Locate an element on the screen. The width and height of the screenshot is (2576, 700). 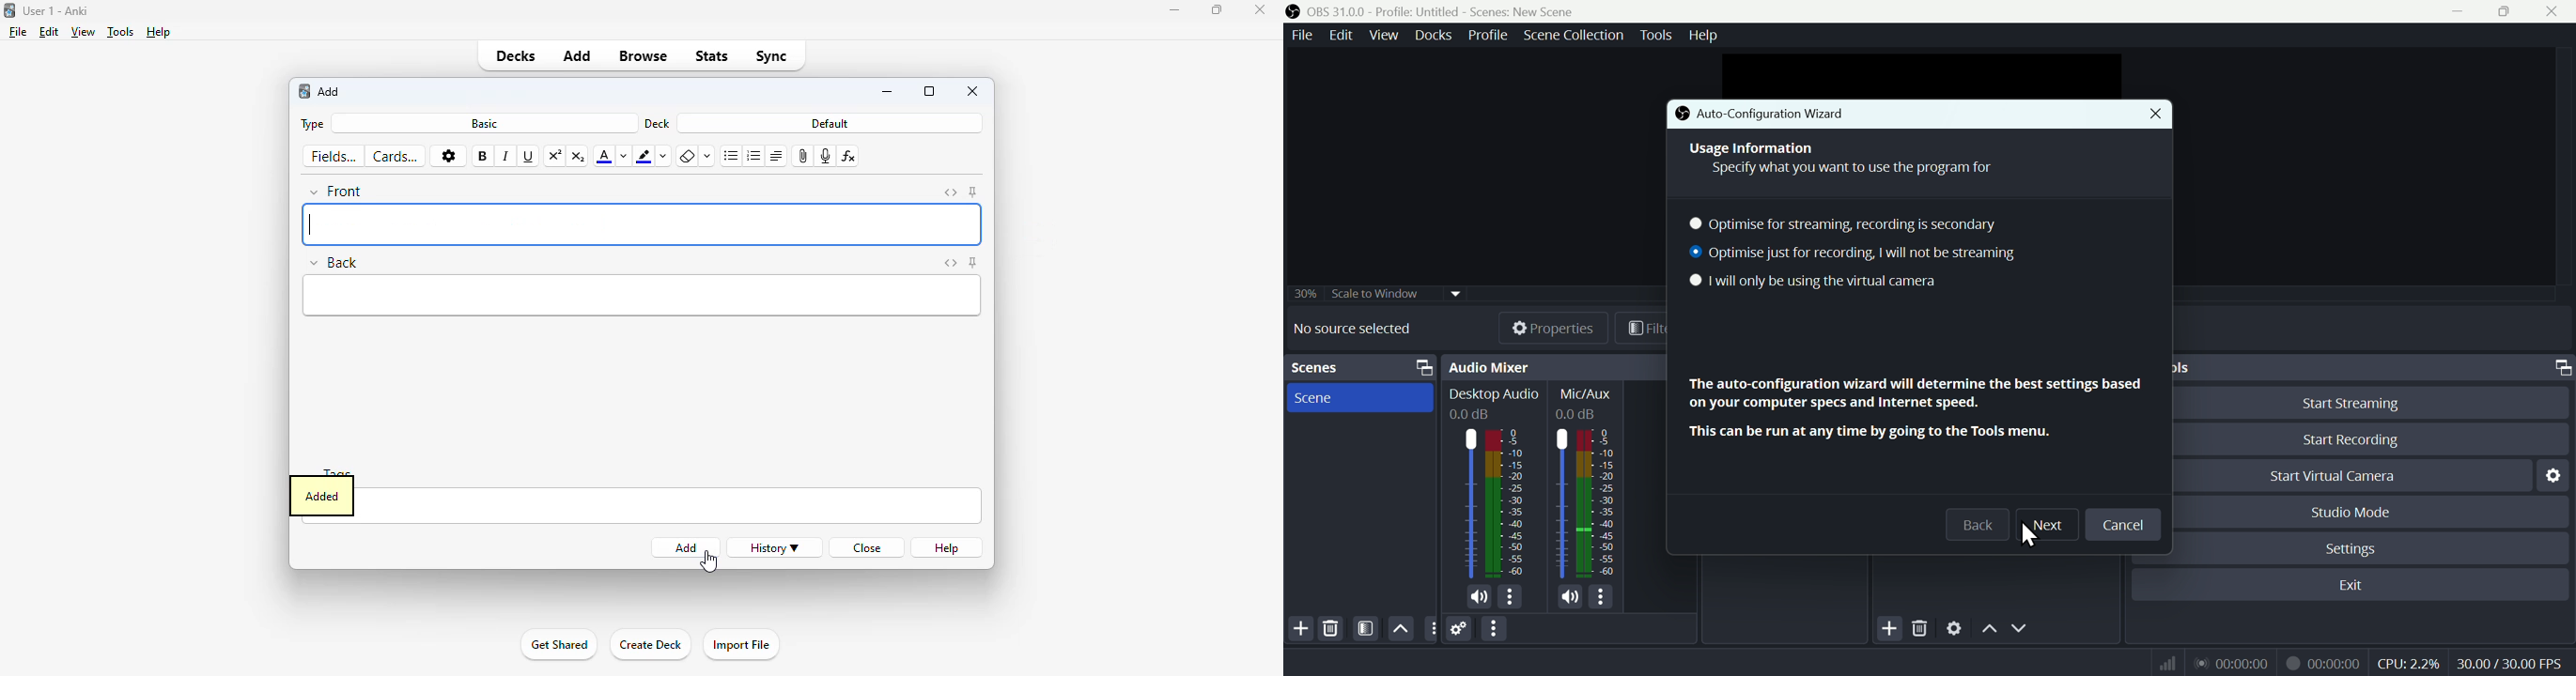
Usage Information
Specify what you want to use the program for is located at coordinates (1842, 158).